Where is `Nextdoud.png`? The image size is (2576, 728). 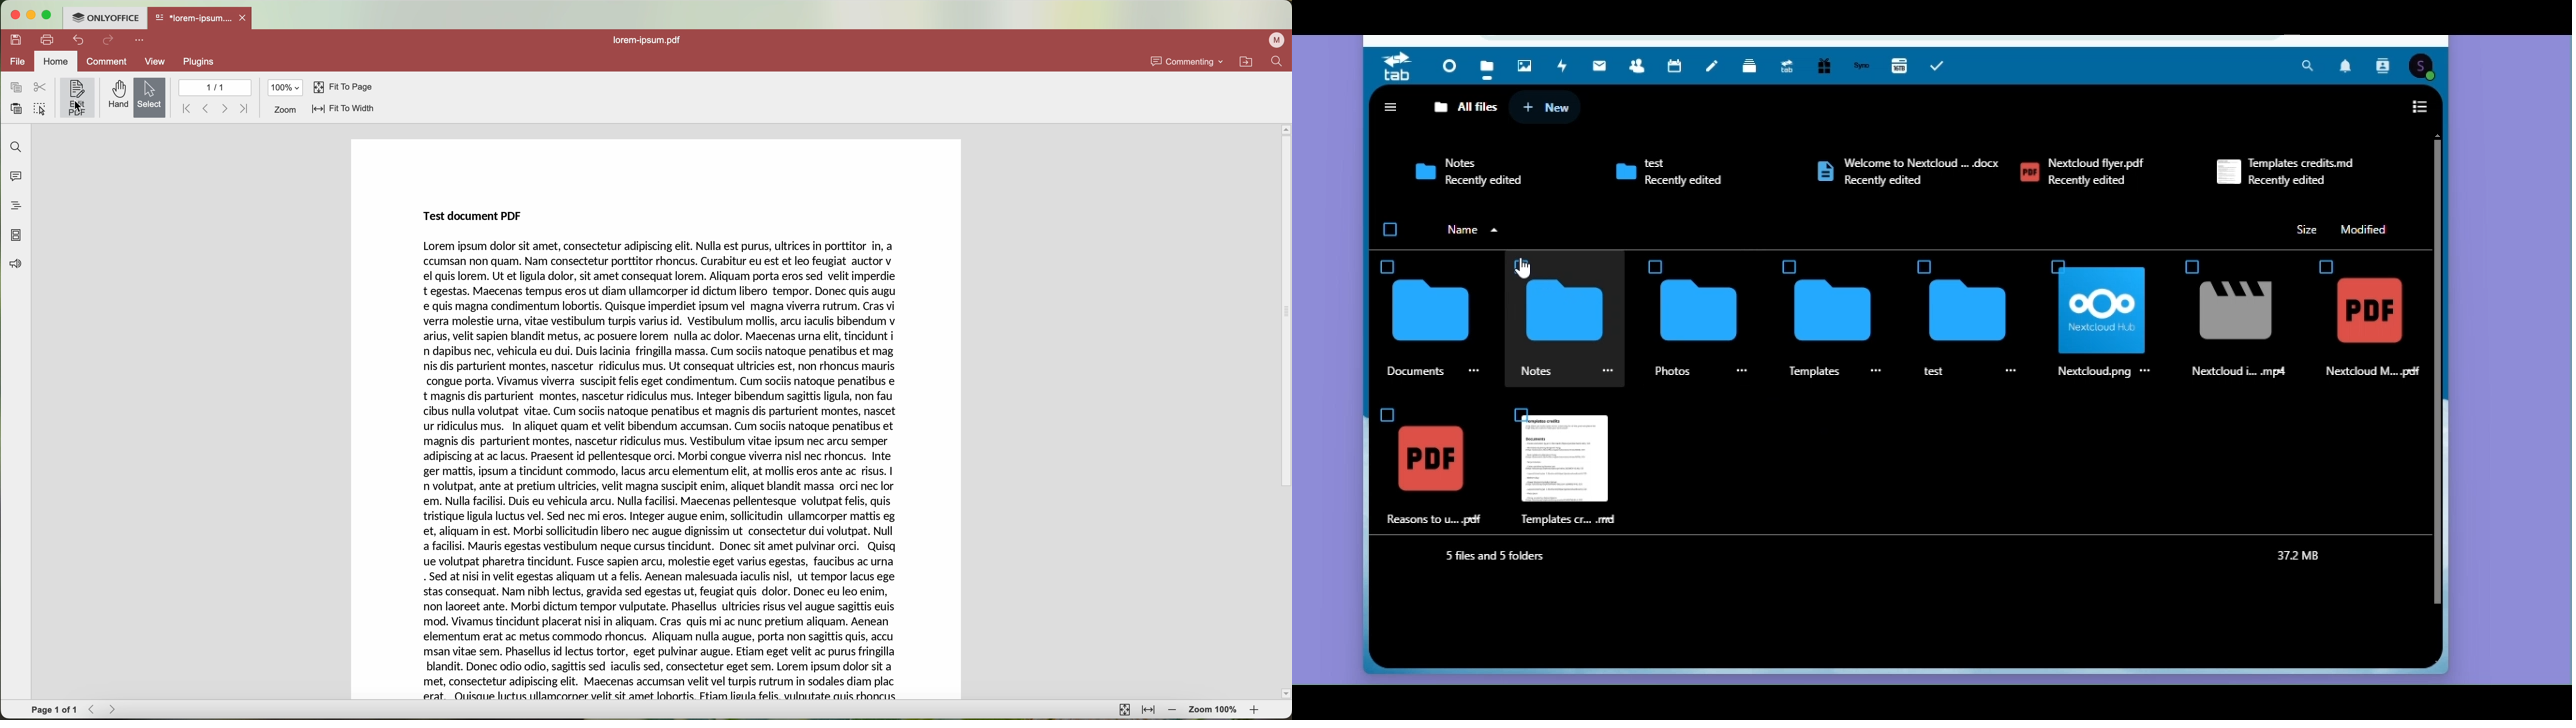 Nextdoud.png is located at coordinates (2093, 373).